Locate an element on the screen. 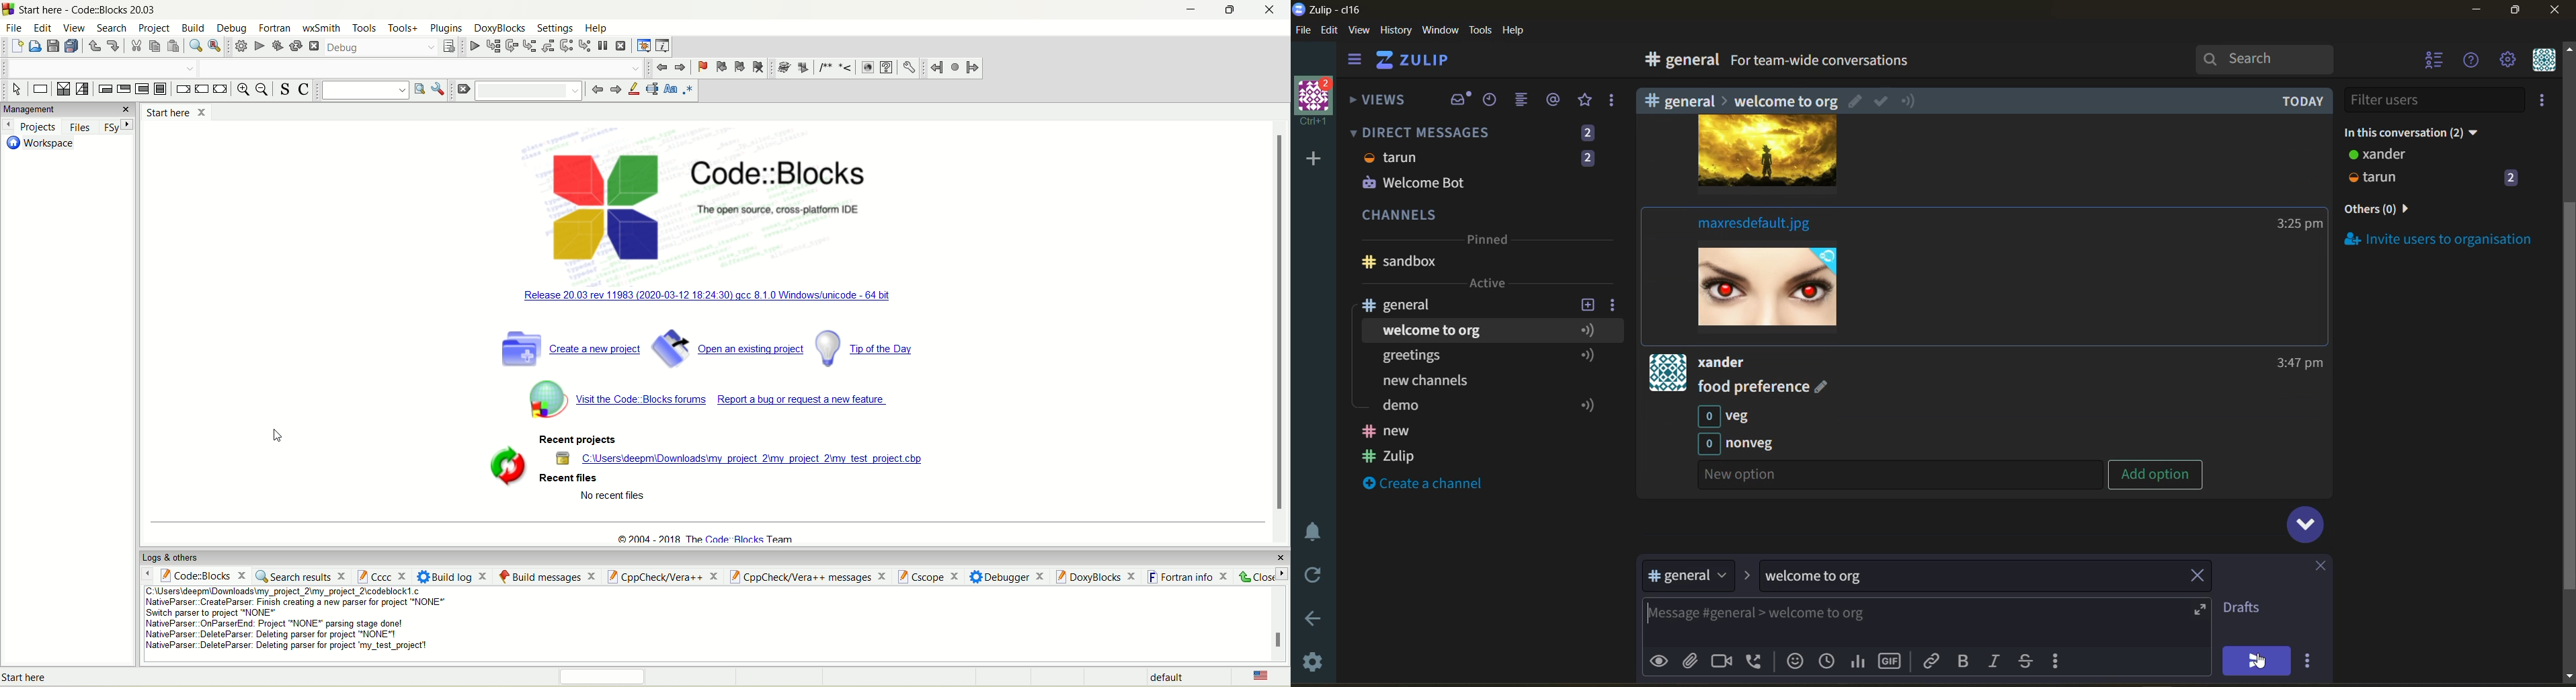 The image size is (2576, 700). cursor is located at coordinates (2261, 663).